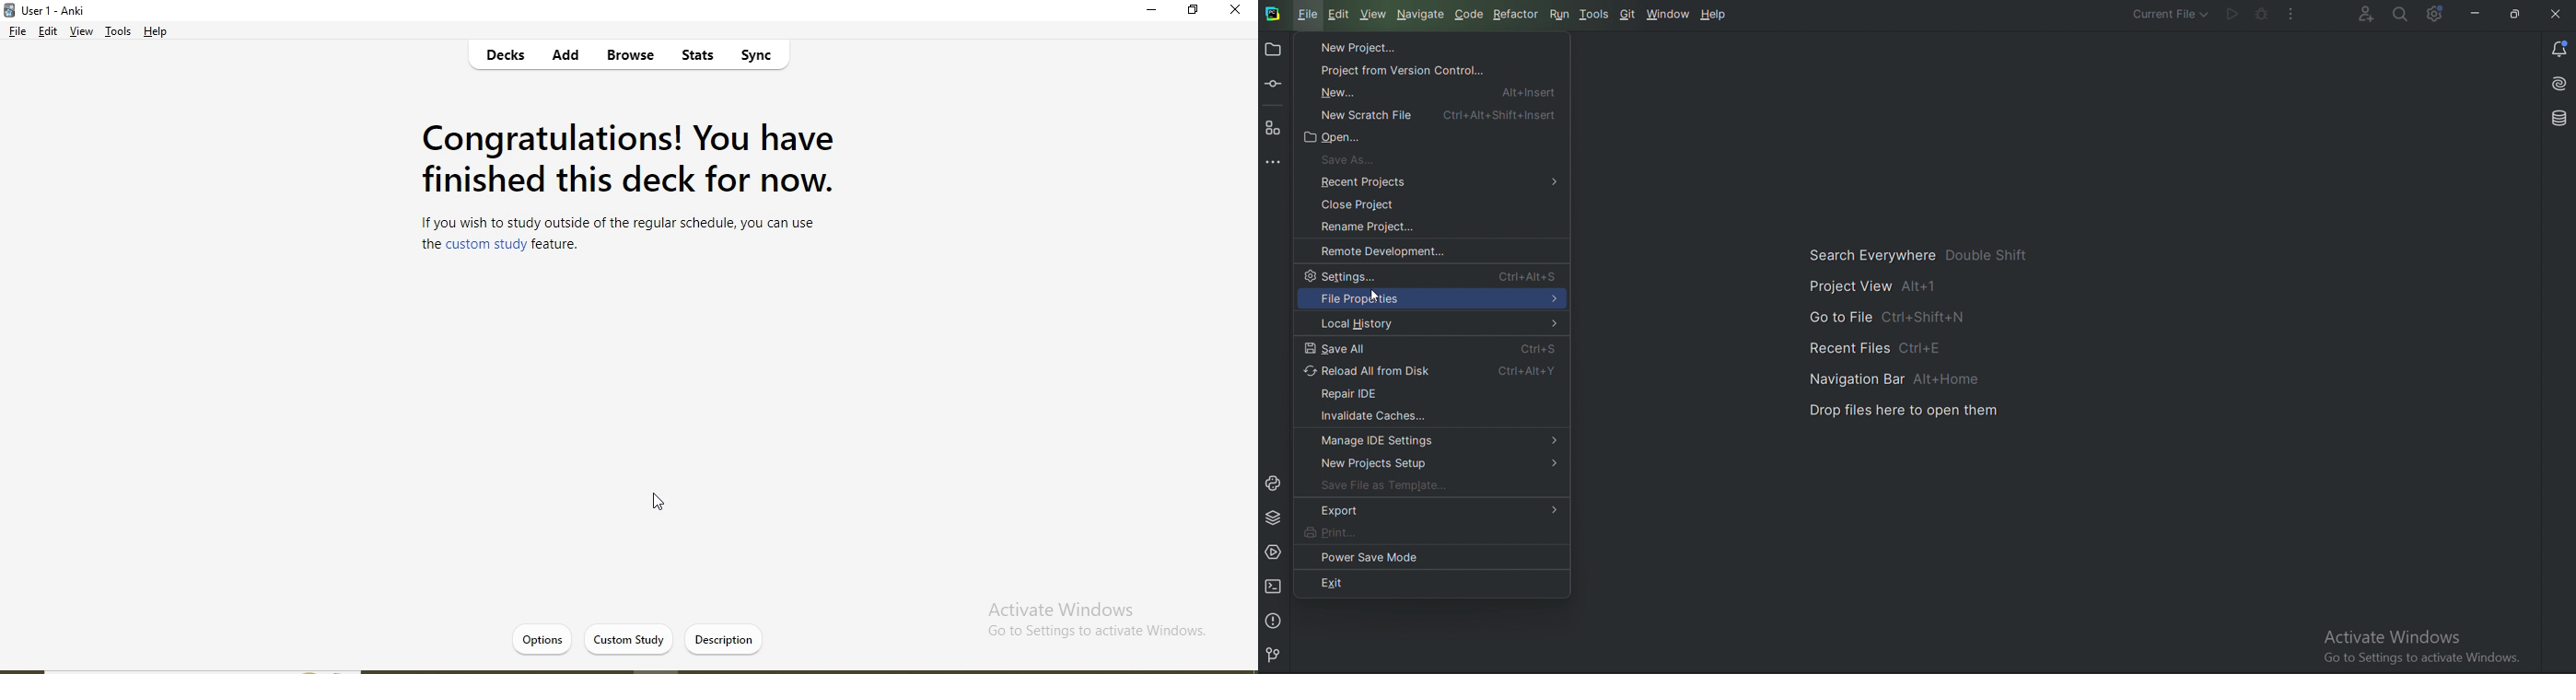  What do you see at coordinates (1193, 12) in the screenshot?
I see `restore` at bounding box center [1193, 12].